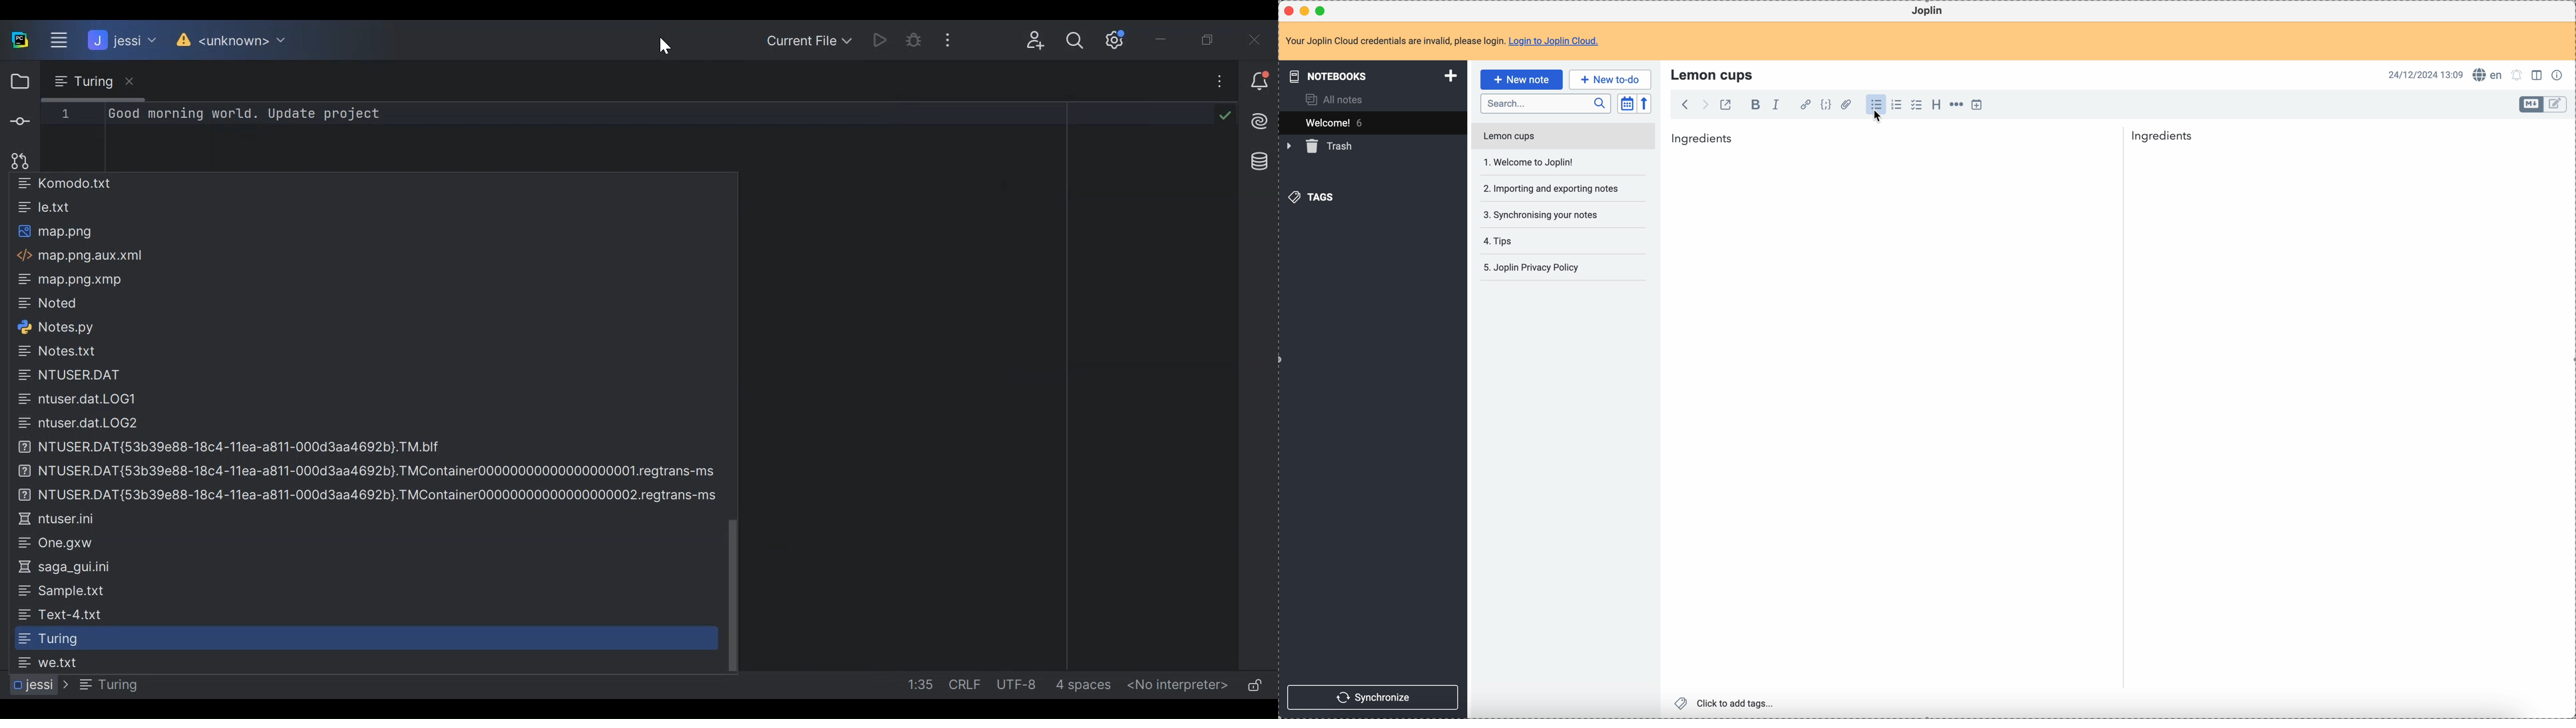  Describe the element at coordinates (2518, 75) in the screenshot. I see `set notifications` at that location.